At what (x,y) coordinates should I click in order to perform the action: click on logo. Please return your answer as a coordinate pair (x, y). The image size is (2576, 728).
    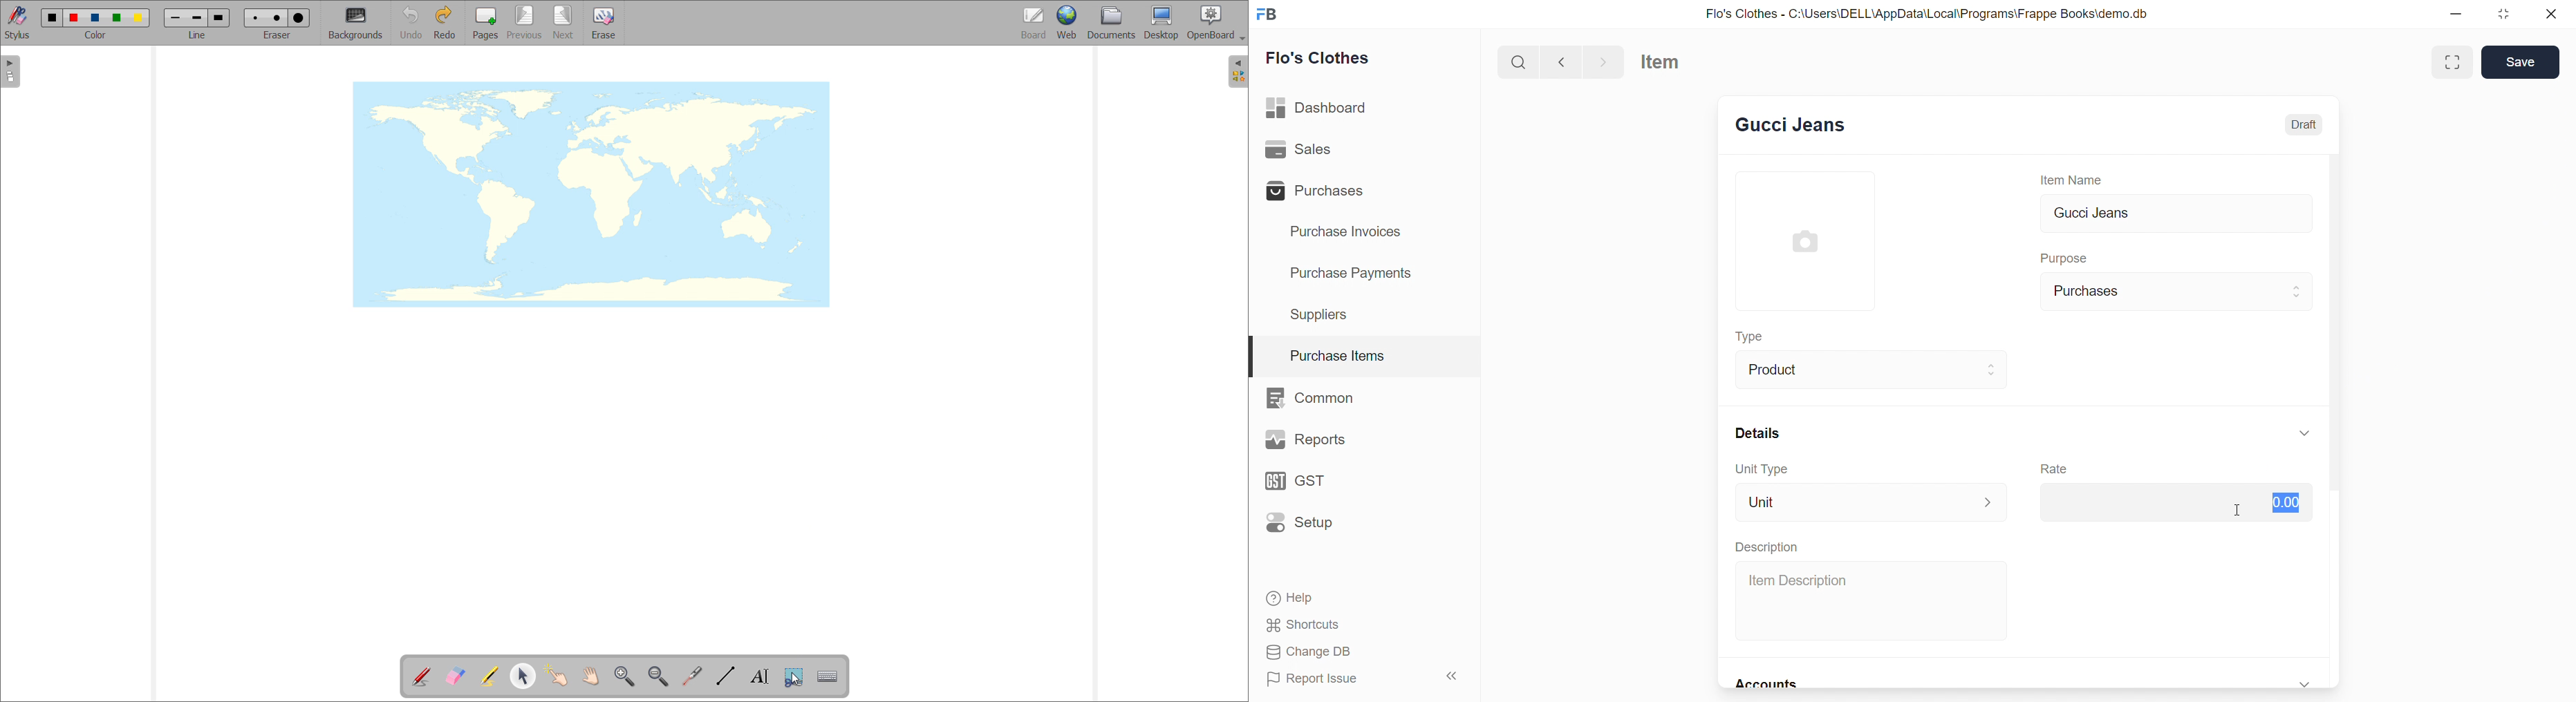
    Looking at the image, I should click on (1267, 15).